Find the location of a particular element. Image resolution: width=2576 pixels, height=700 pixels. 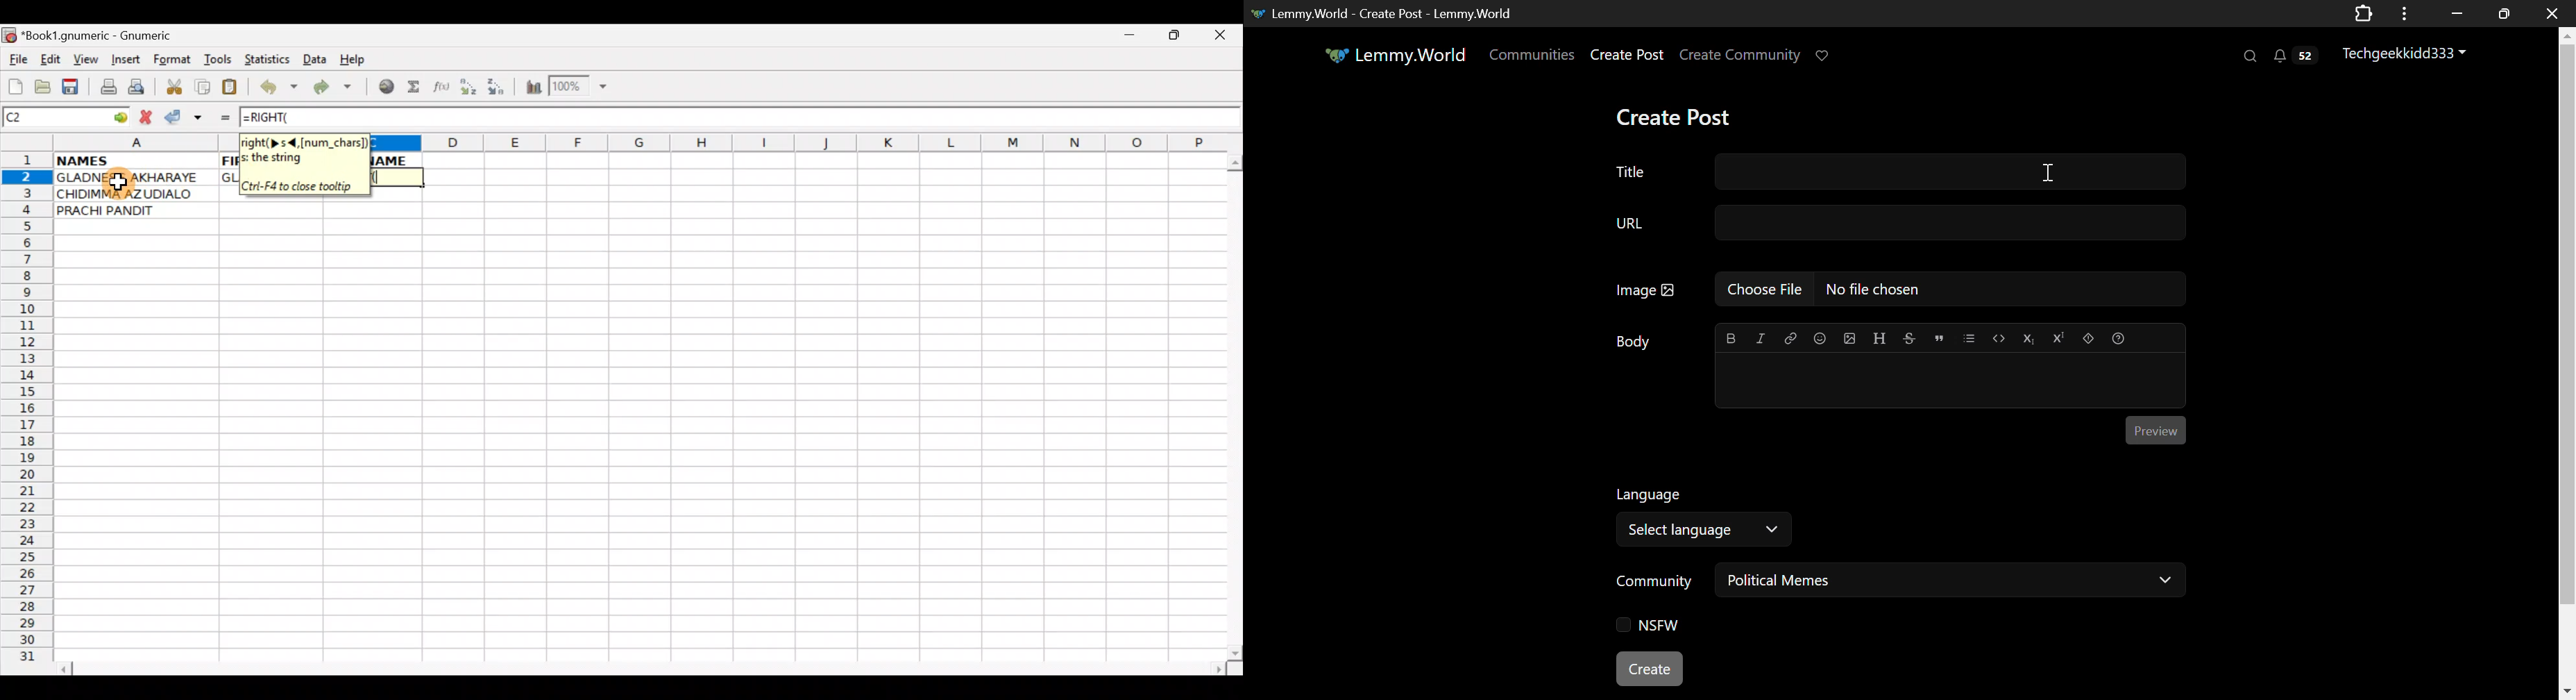

Insert is located at coordinates (125, 60).